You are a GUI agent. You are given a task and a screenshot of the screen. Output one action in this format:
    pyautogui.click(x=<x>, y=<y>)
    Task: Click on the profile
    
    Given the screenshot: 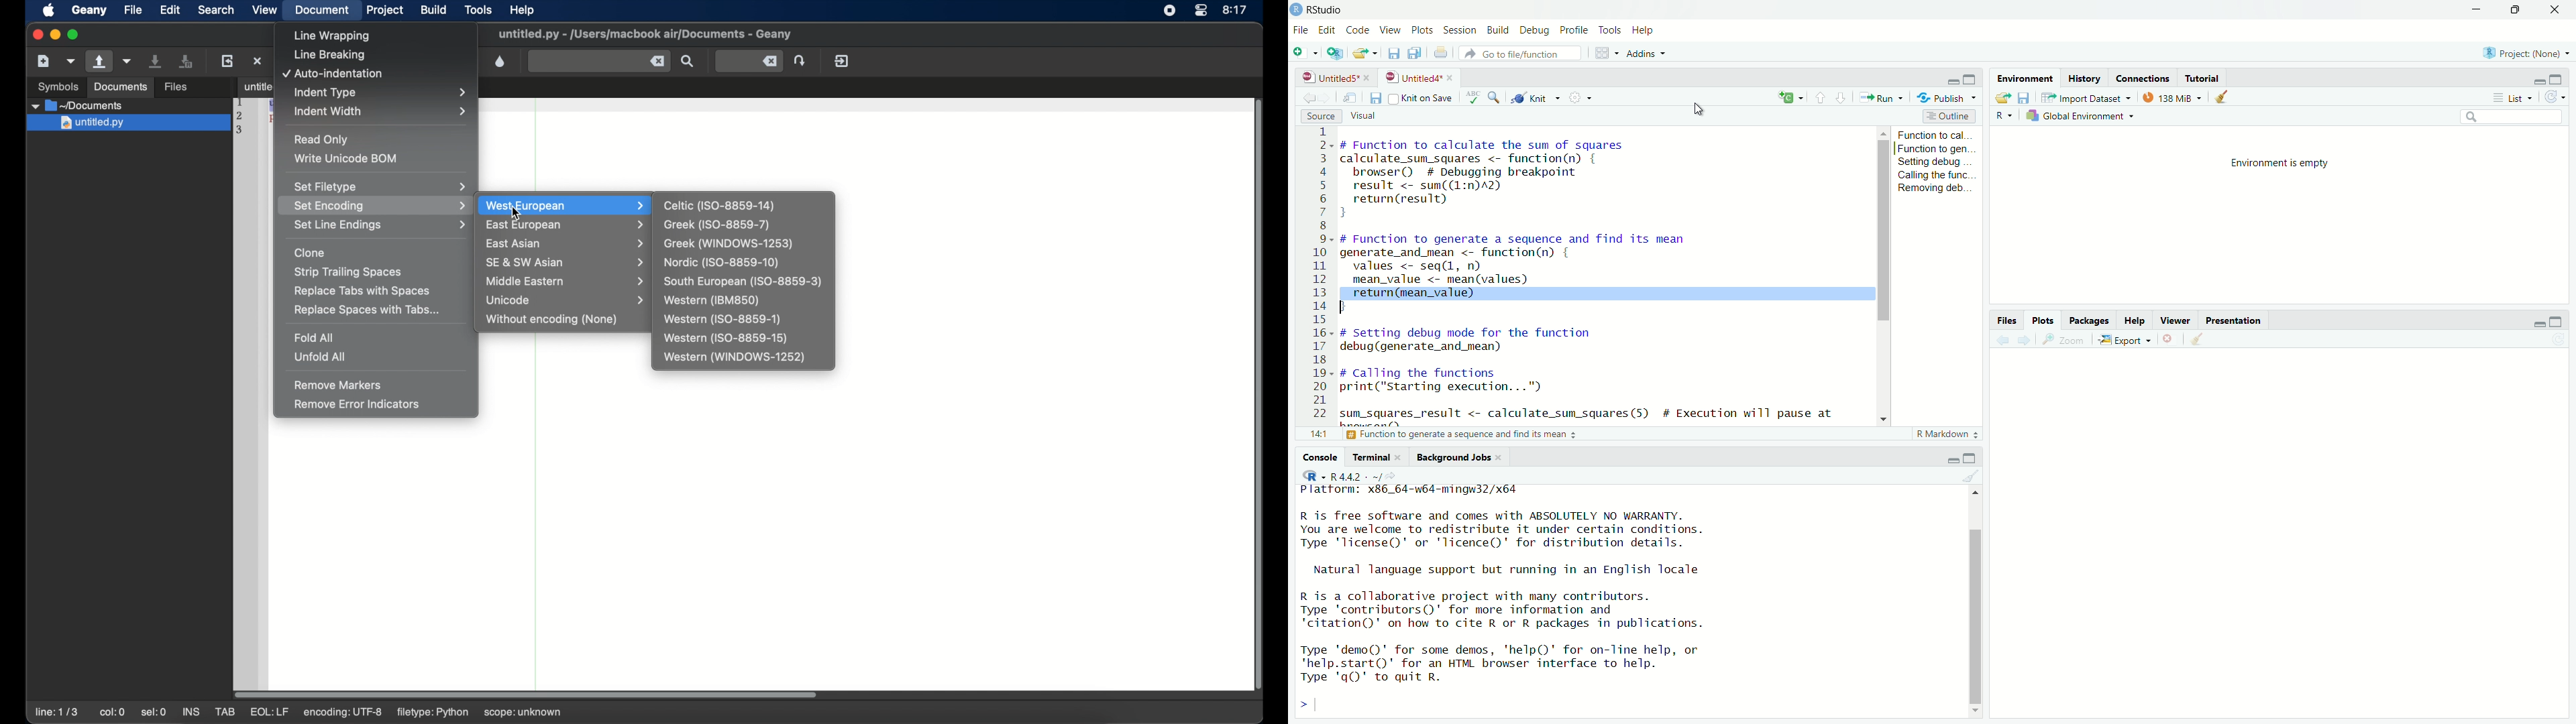 What is the action you would take?
    pyautogui.click(x=1572, y=29)
    